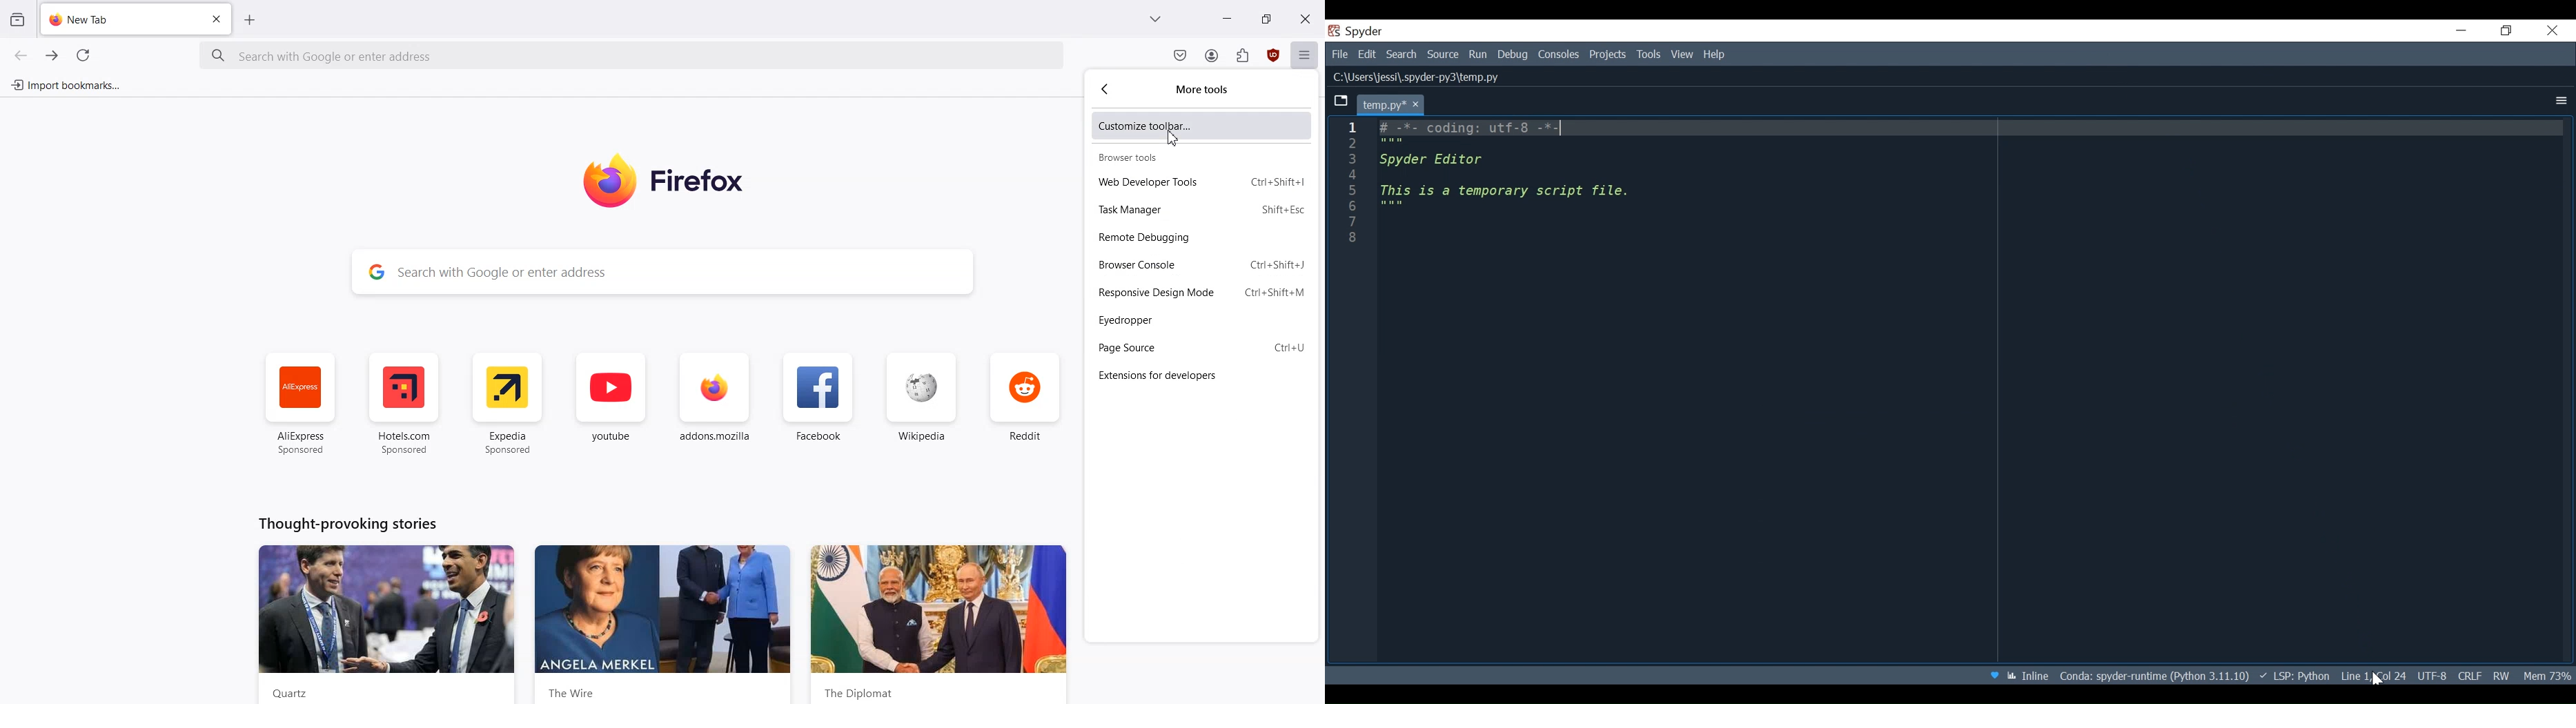 The image size is (2576, 728). I want to click on Console, so click(1559, 55).